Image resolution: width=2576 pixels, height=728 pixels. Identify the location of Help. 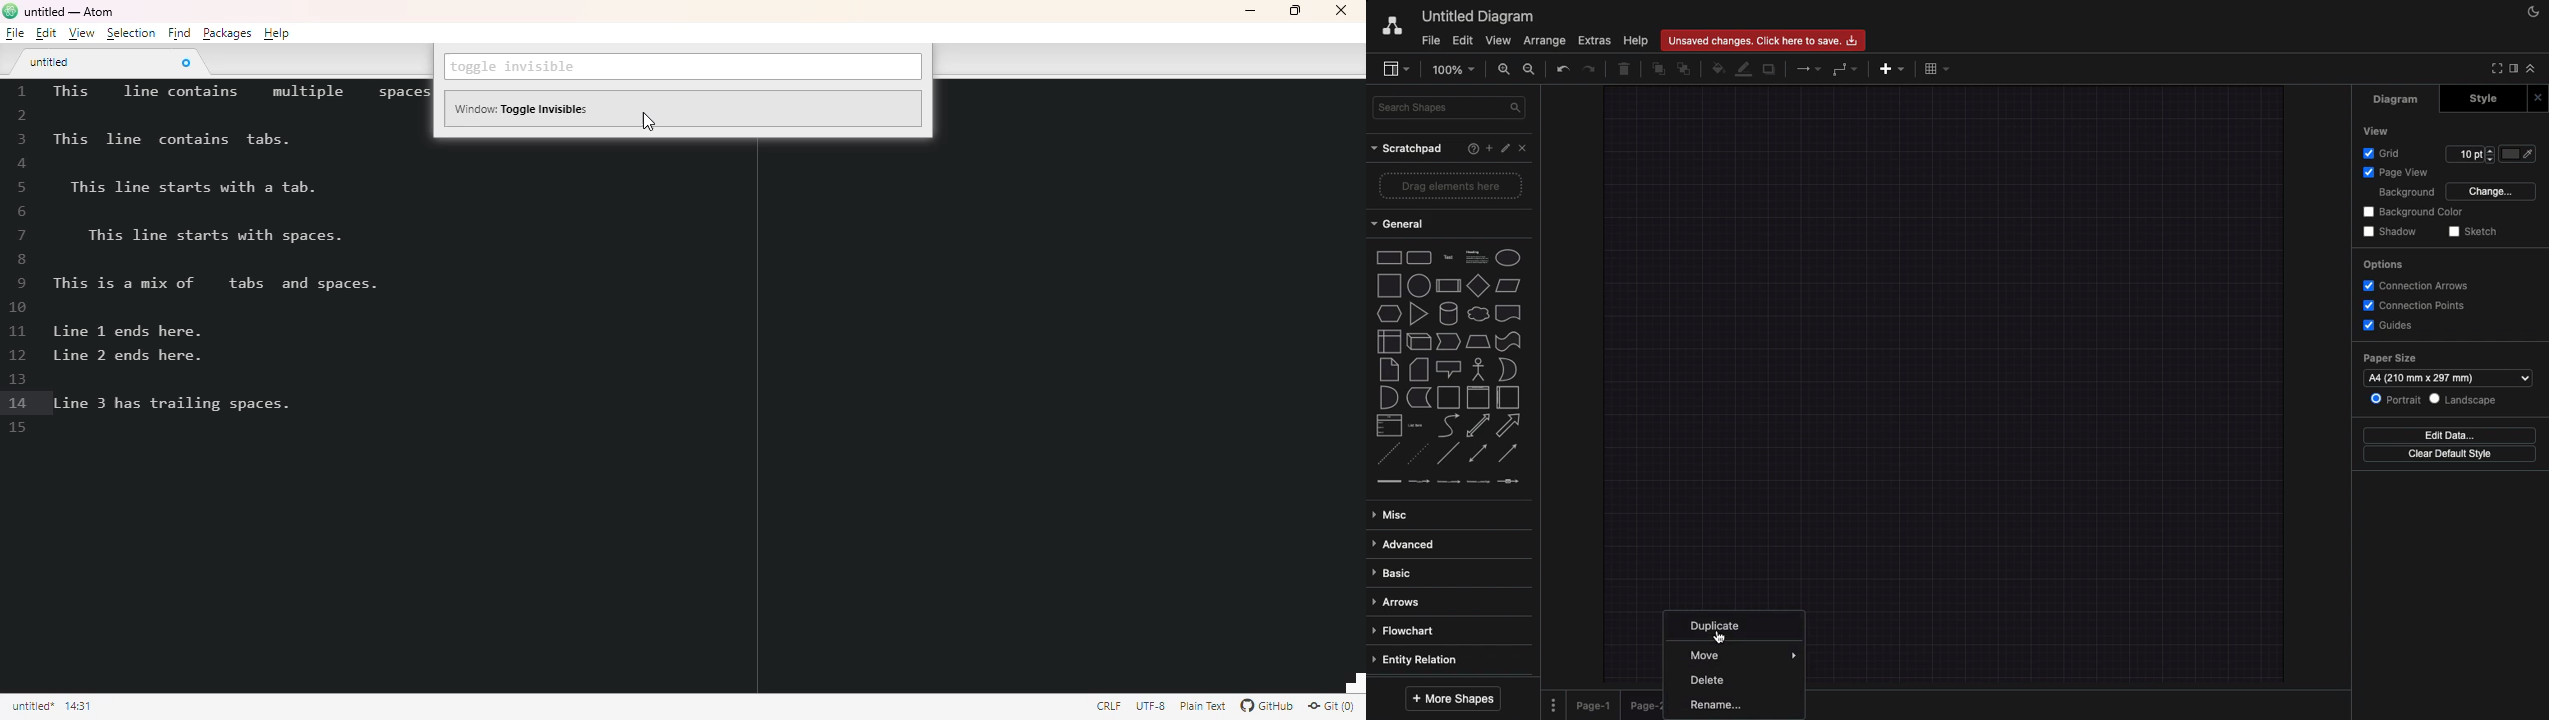
(1463, 147).